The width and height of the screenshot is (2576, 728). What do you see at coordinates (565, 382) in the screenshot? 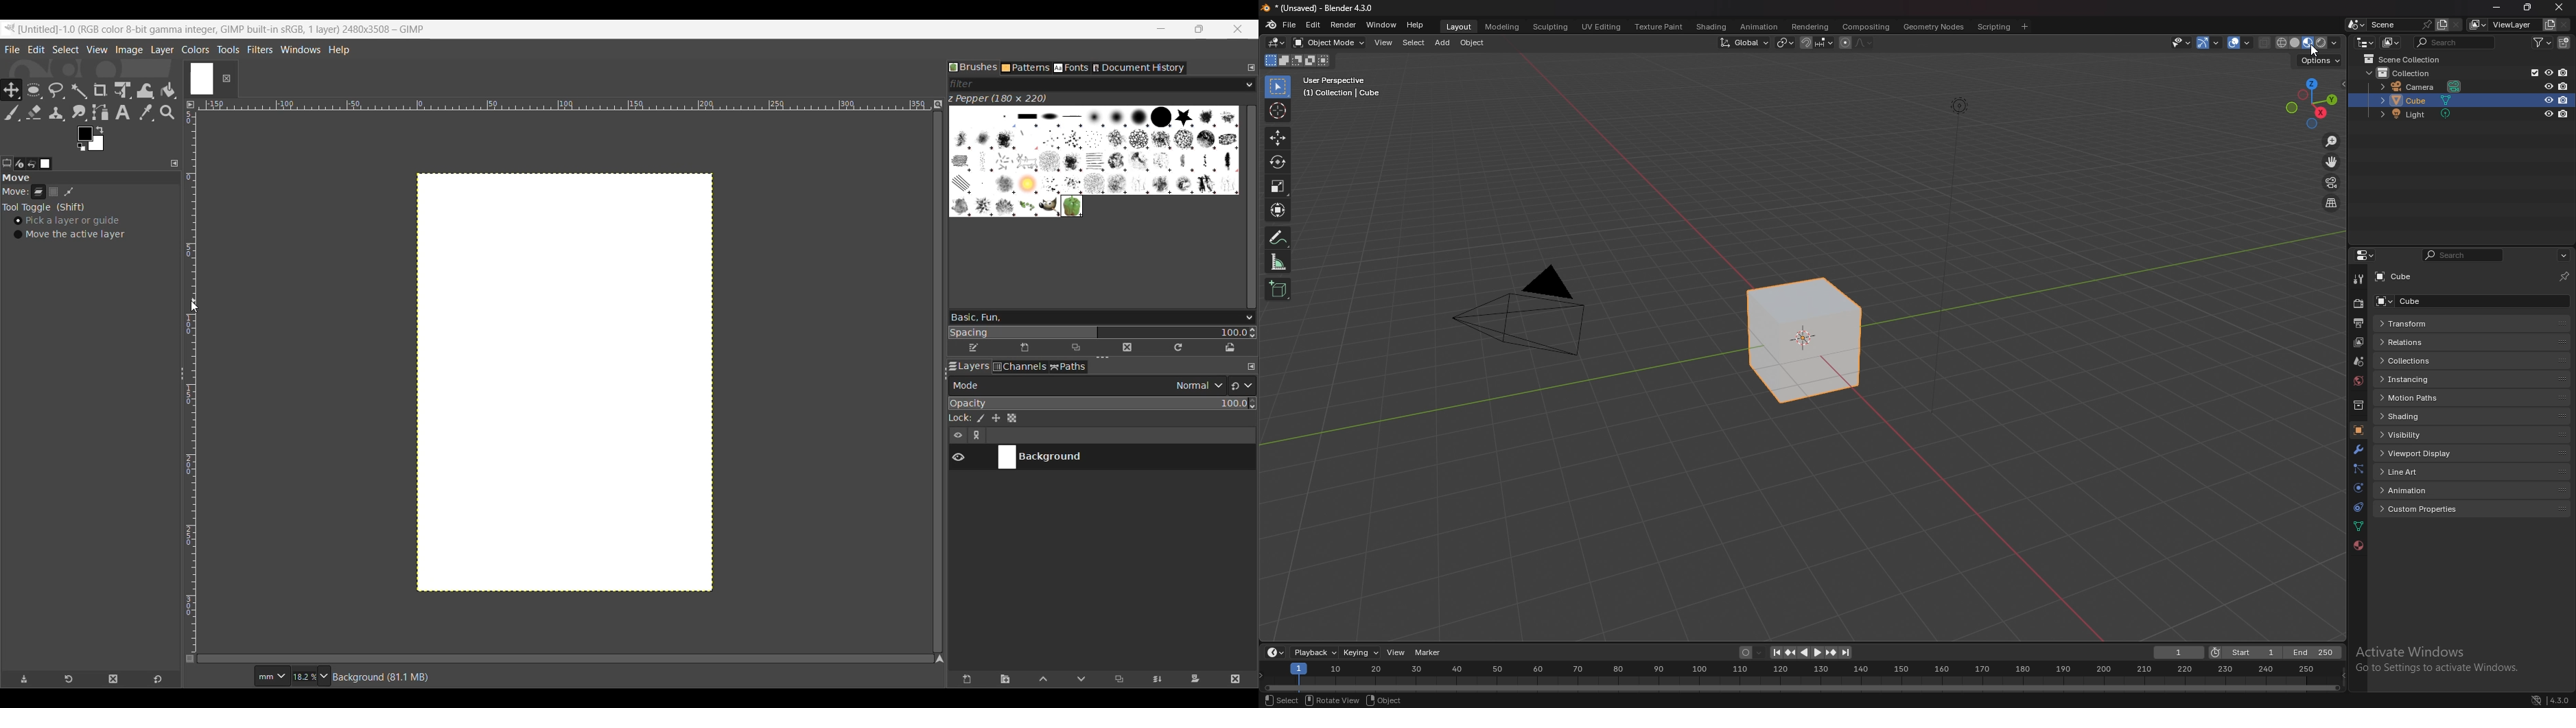
I see `Canvas space` at bounding box center [565, 382].